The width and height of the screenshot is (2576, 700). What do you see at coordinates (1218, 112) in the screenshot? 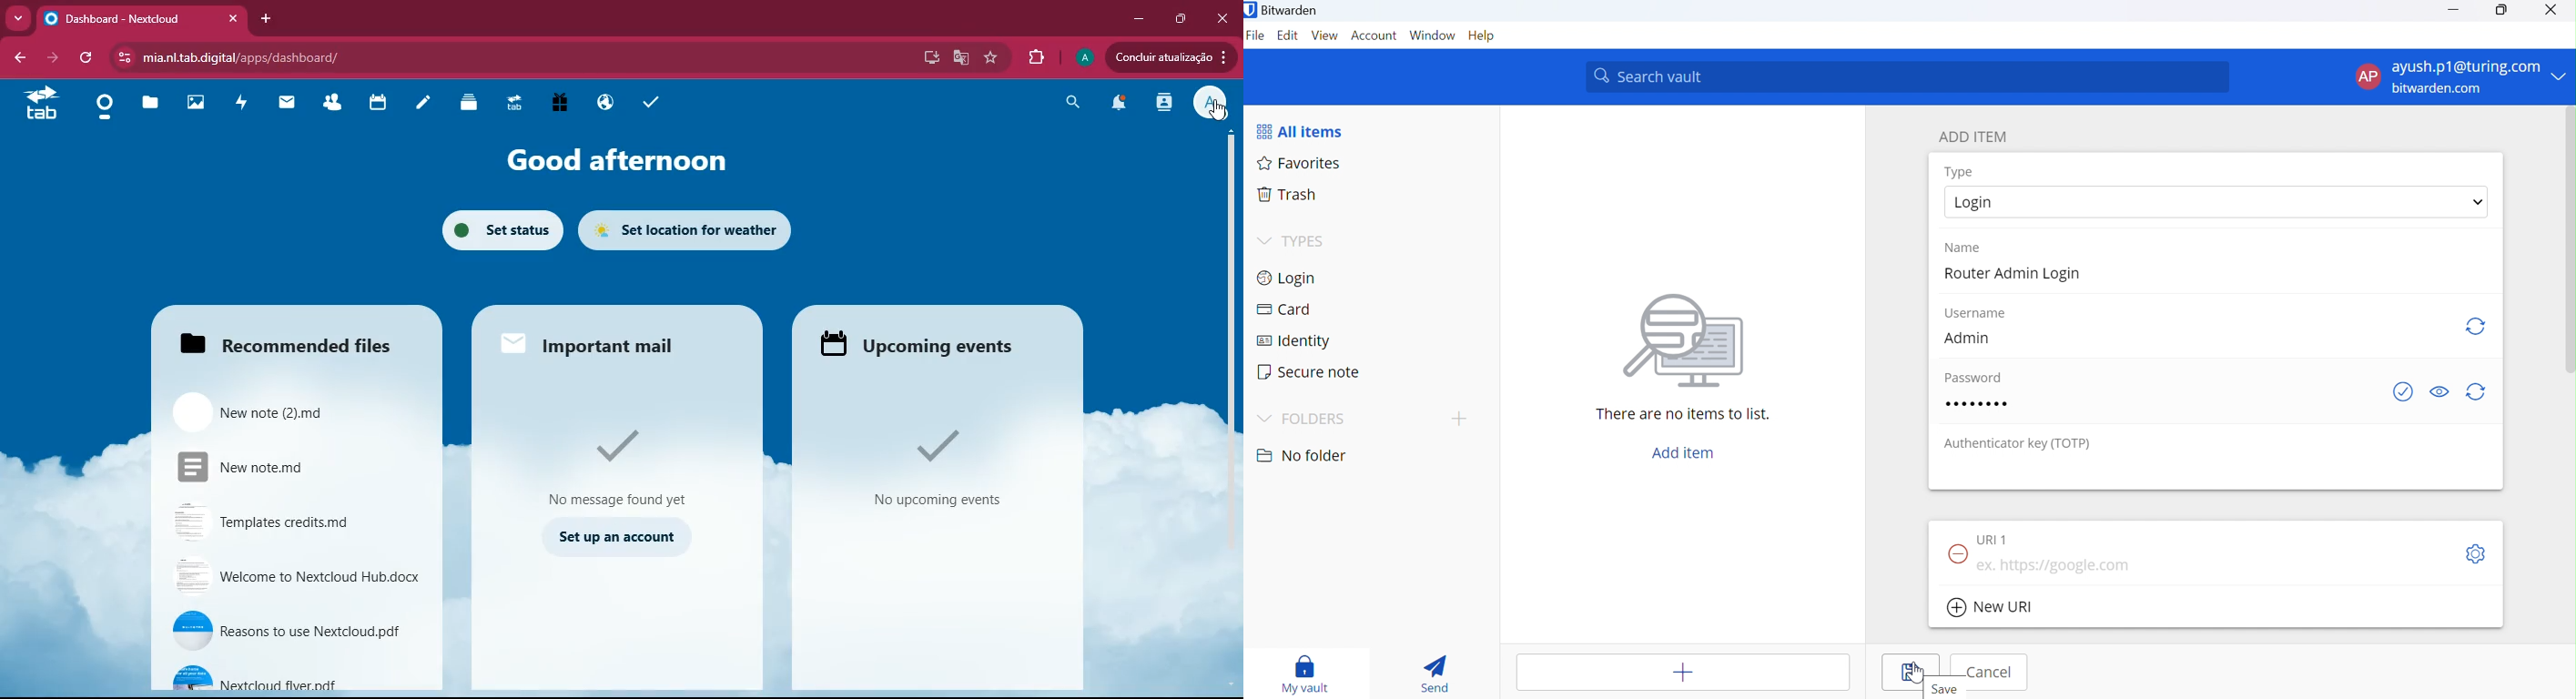
I see `Cursor` at bounding box center [1218, 112].